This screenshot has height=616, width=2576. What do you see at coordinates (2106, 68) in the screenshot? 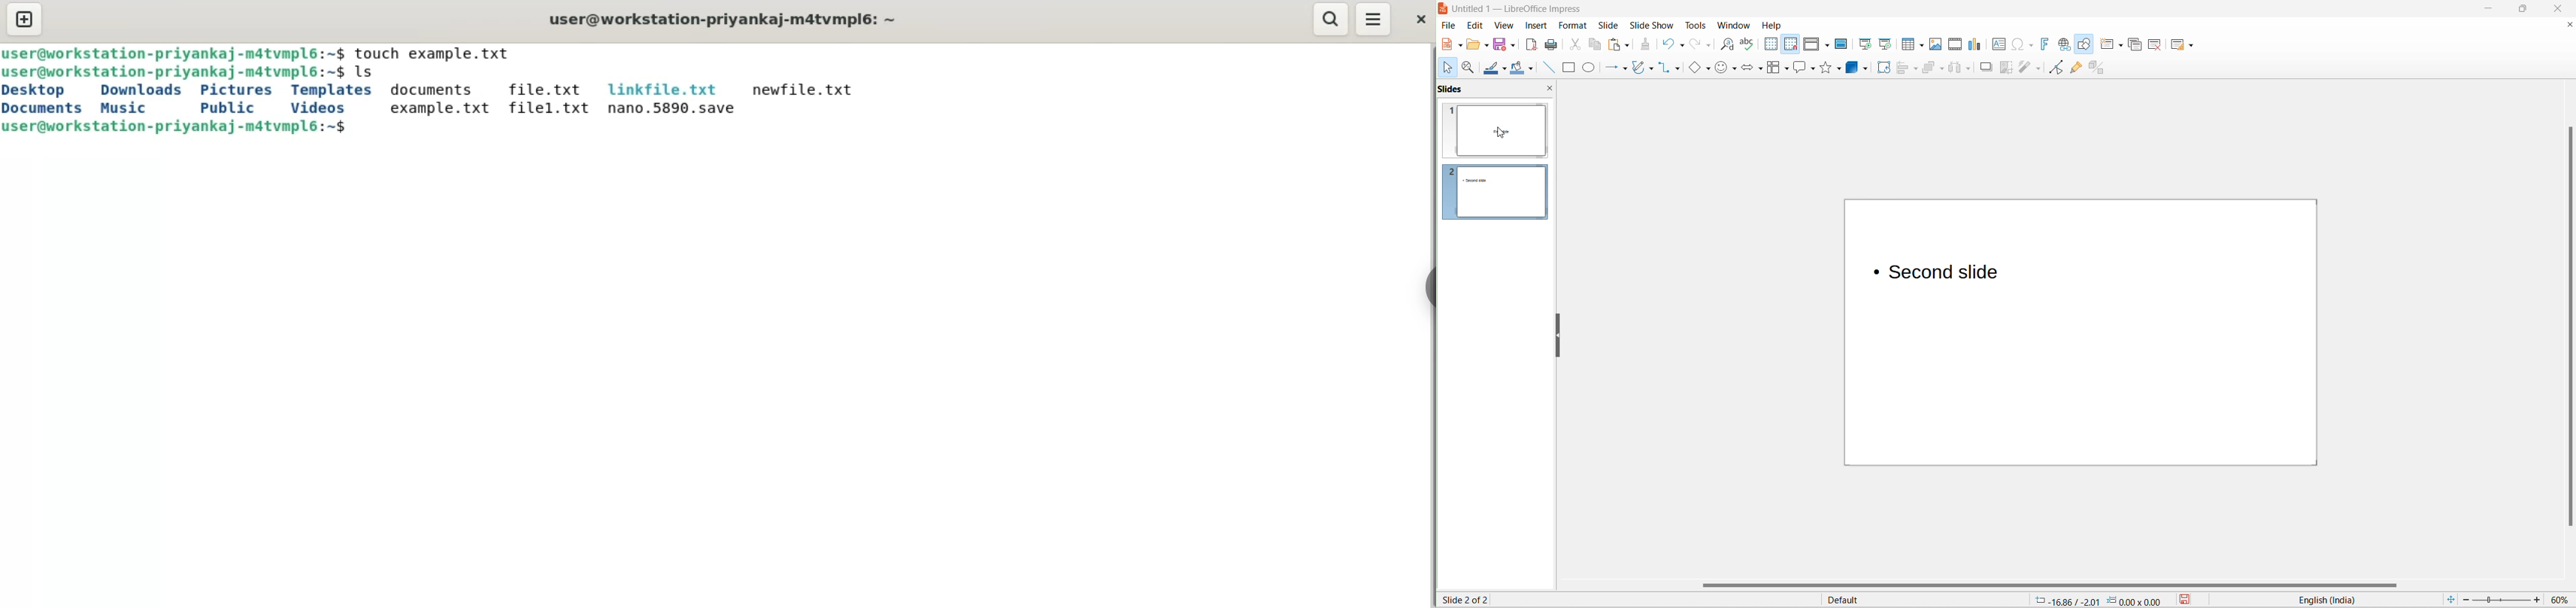
I see `toggle extrusion` at bounding box center [2106, 68].